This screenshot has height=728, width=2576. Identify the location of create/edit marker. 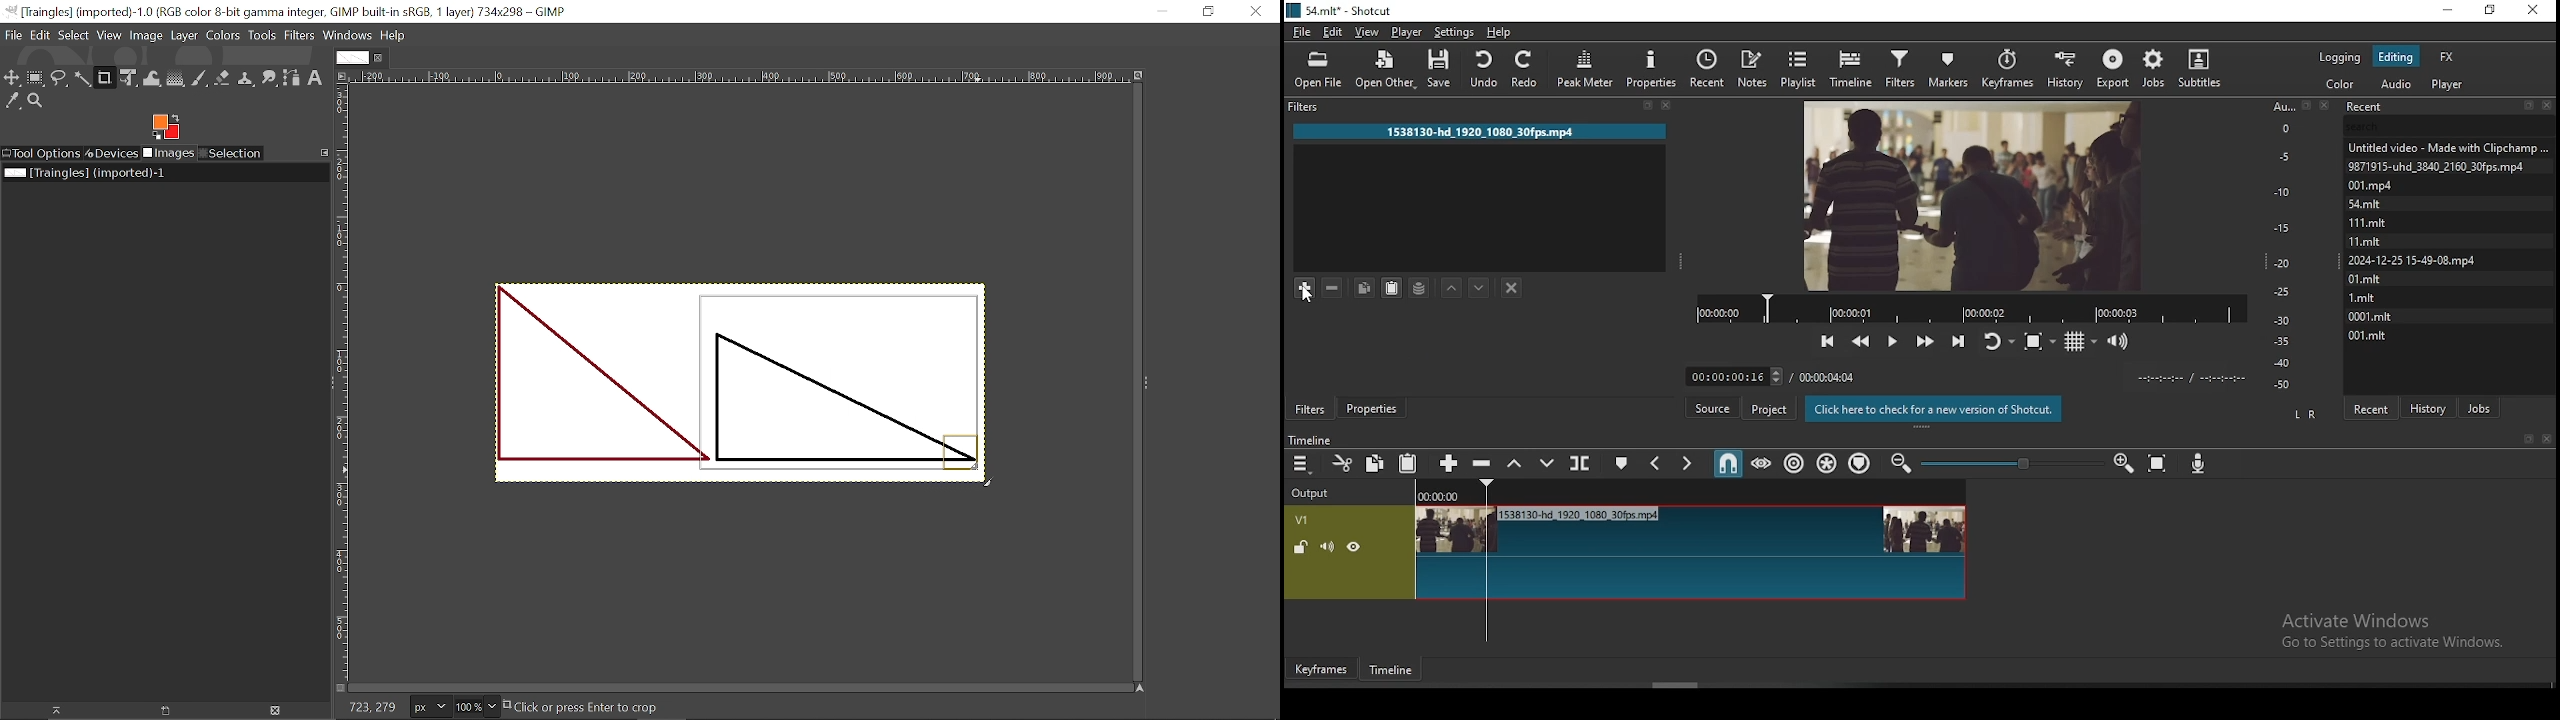
(1623, 464).